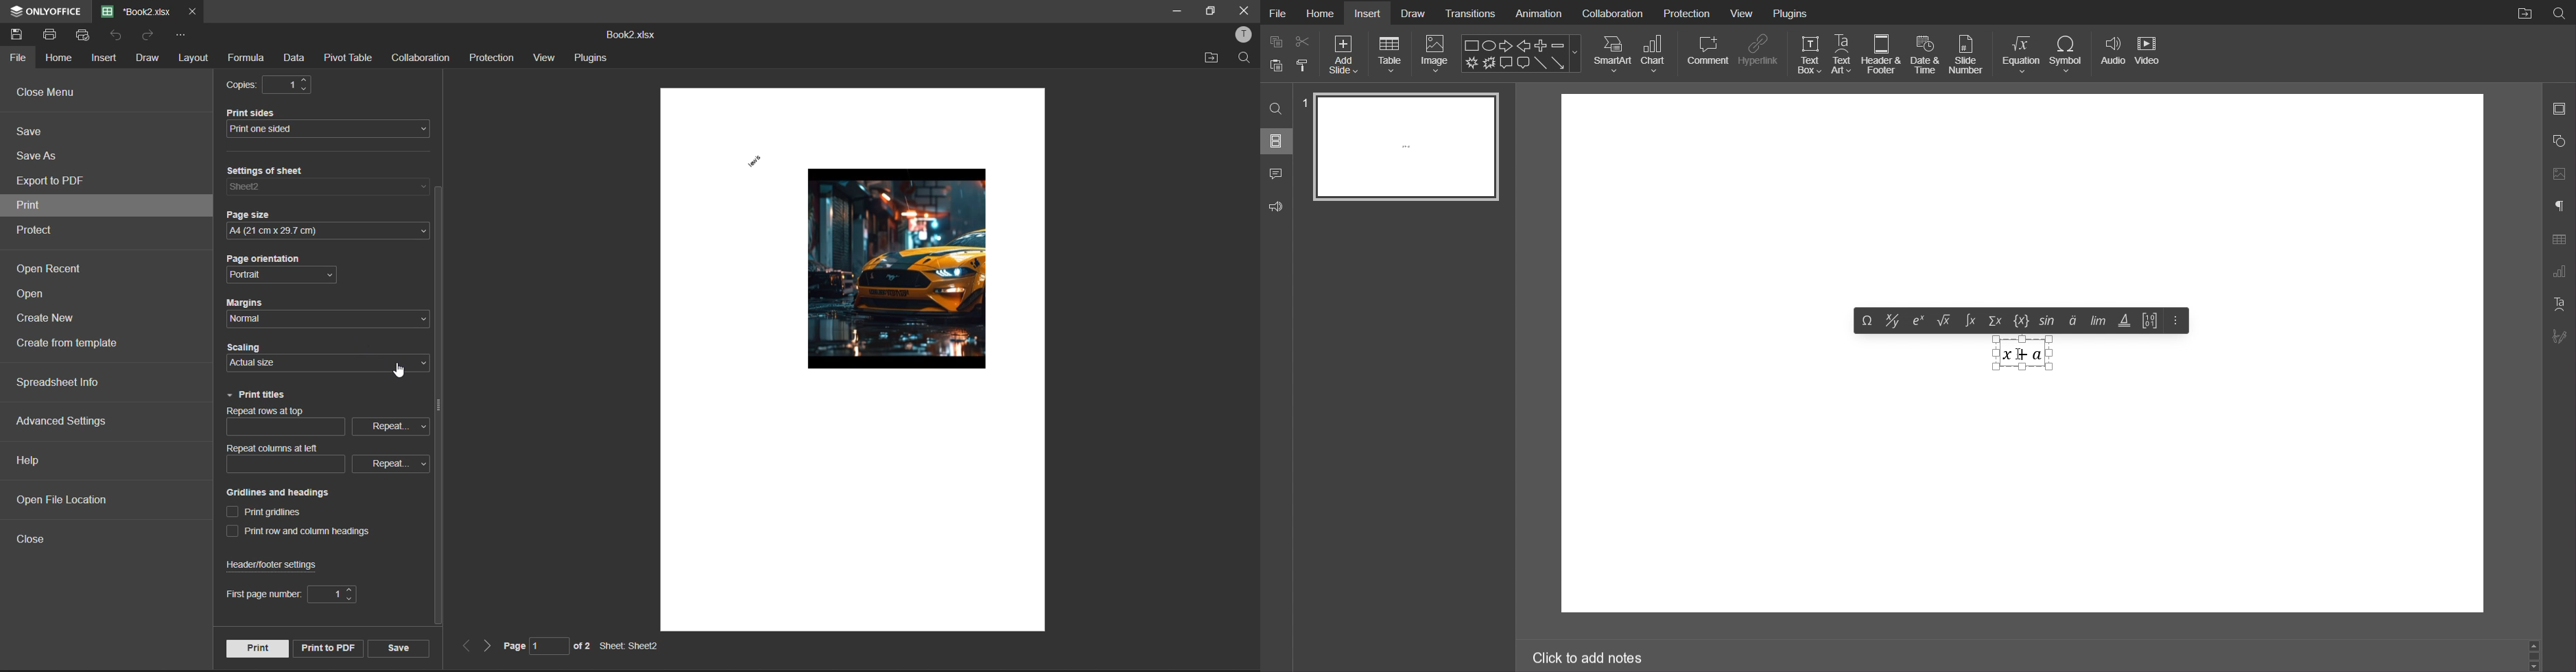 The width and height of the screenshot is (2576, 672). What do you see at coordinates (54, 182) in the screenshot?
I see `export to pdf` at bounding box center [54, 182].